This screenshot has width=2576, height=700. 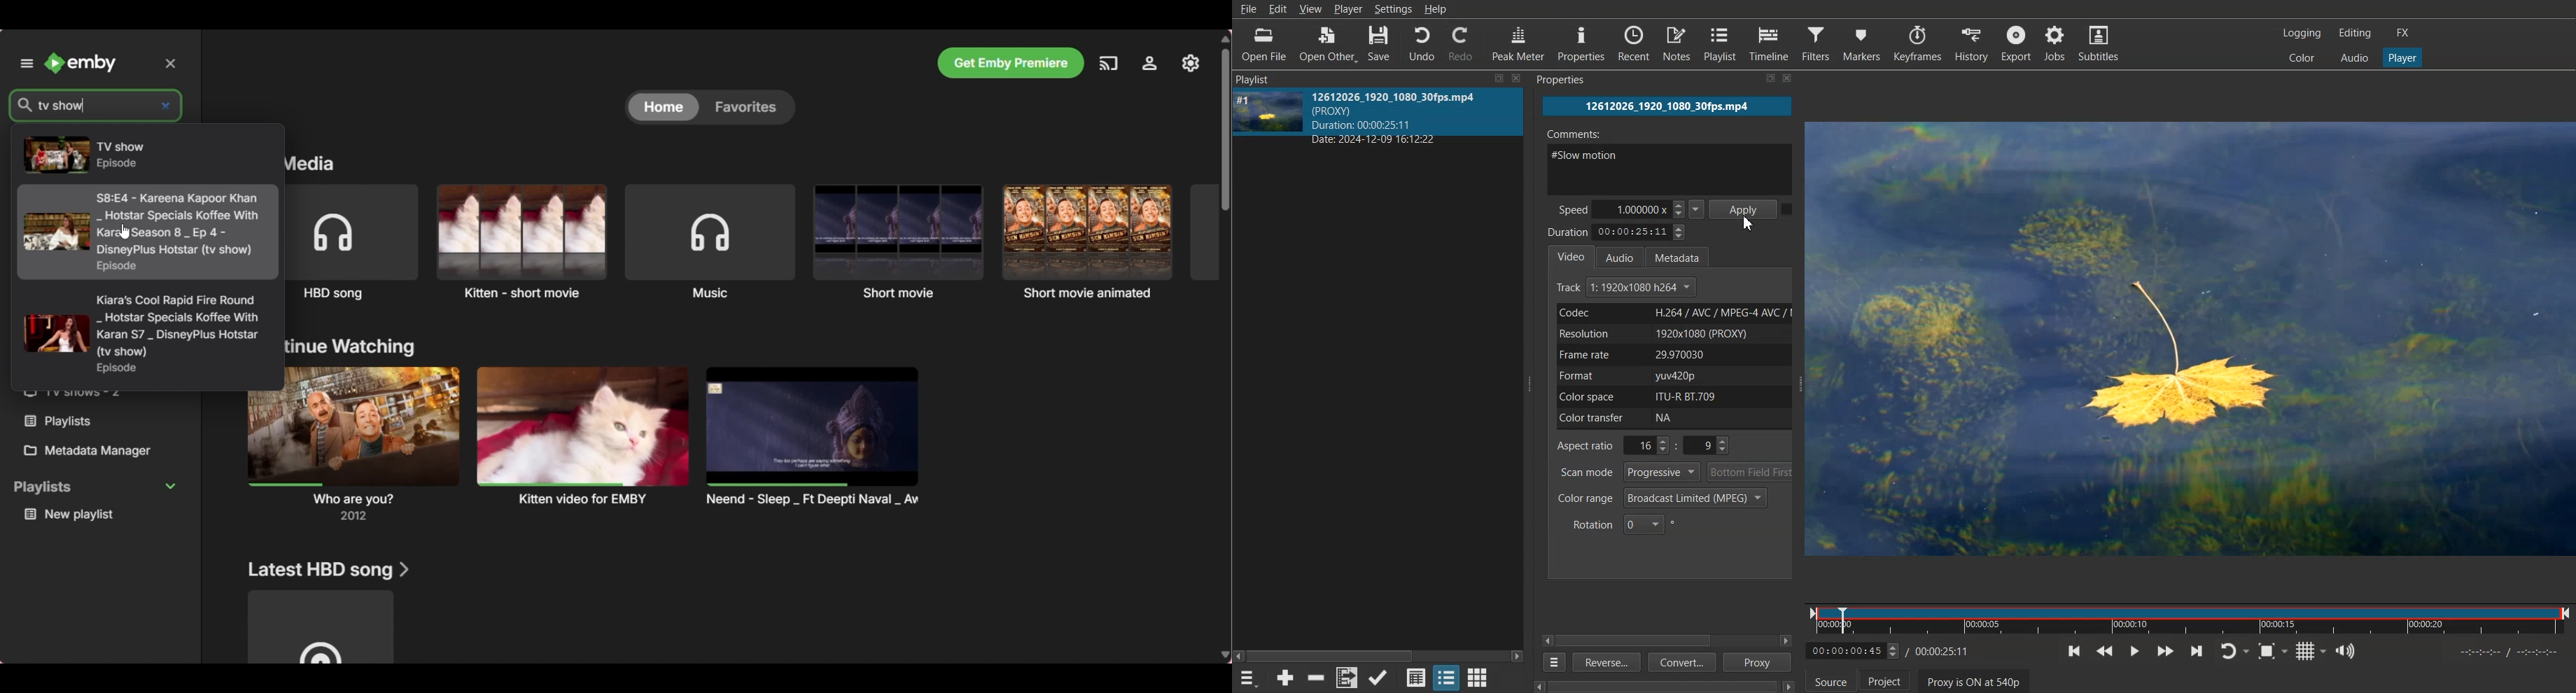 I want to click on View as detail, so click(x=1415, y=677).